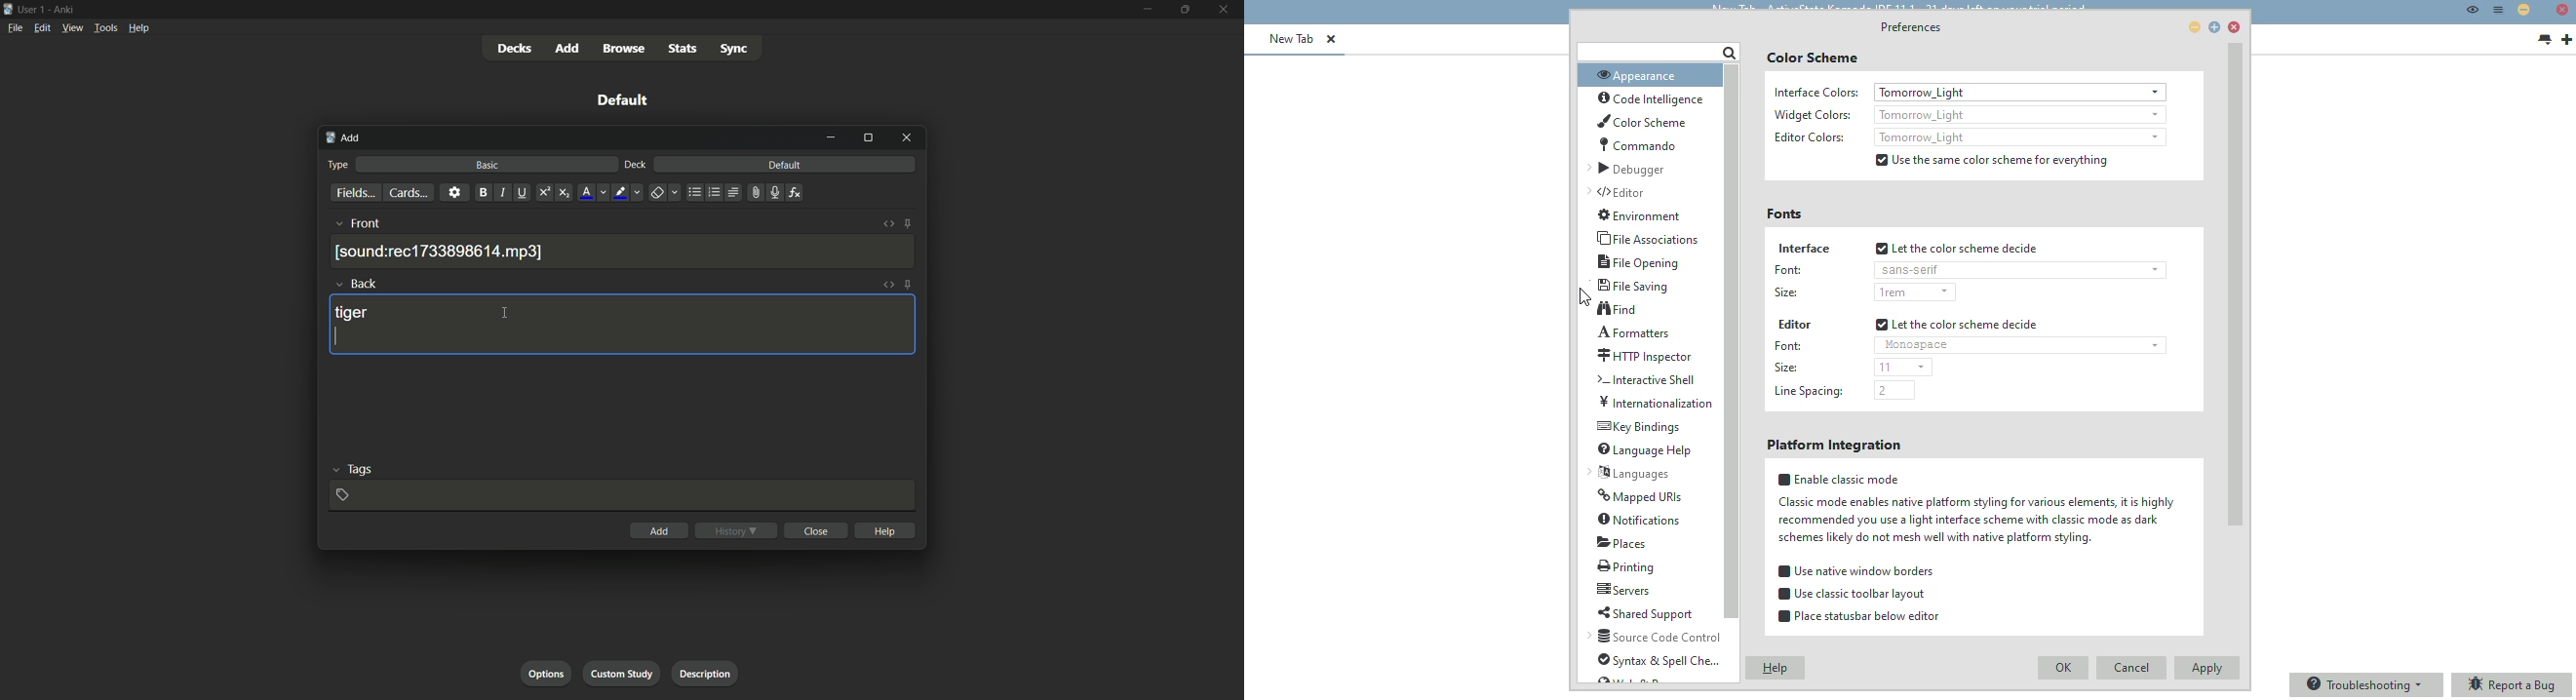  What do you see at coordinates (734, 51) in the screenshot?
I see `sync` at bounding box center [734, 51].